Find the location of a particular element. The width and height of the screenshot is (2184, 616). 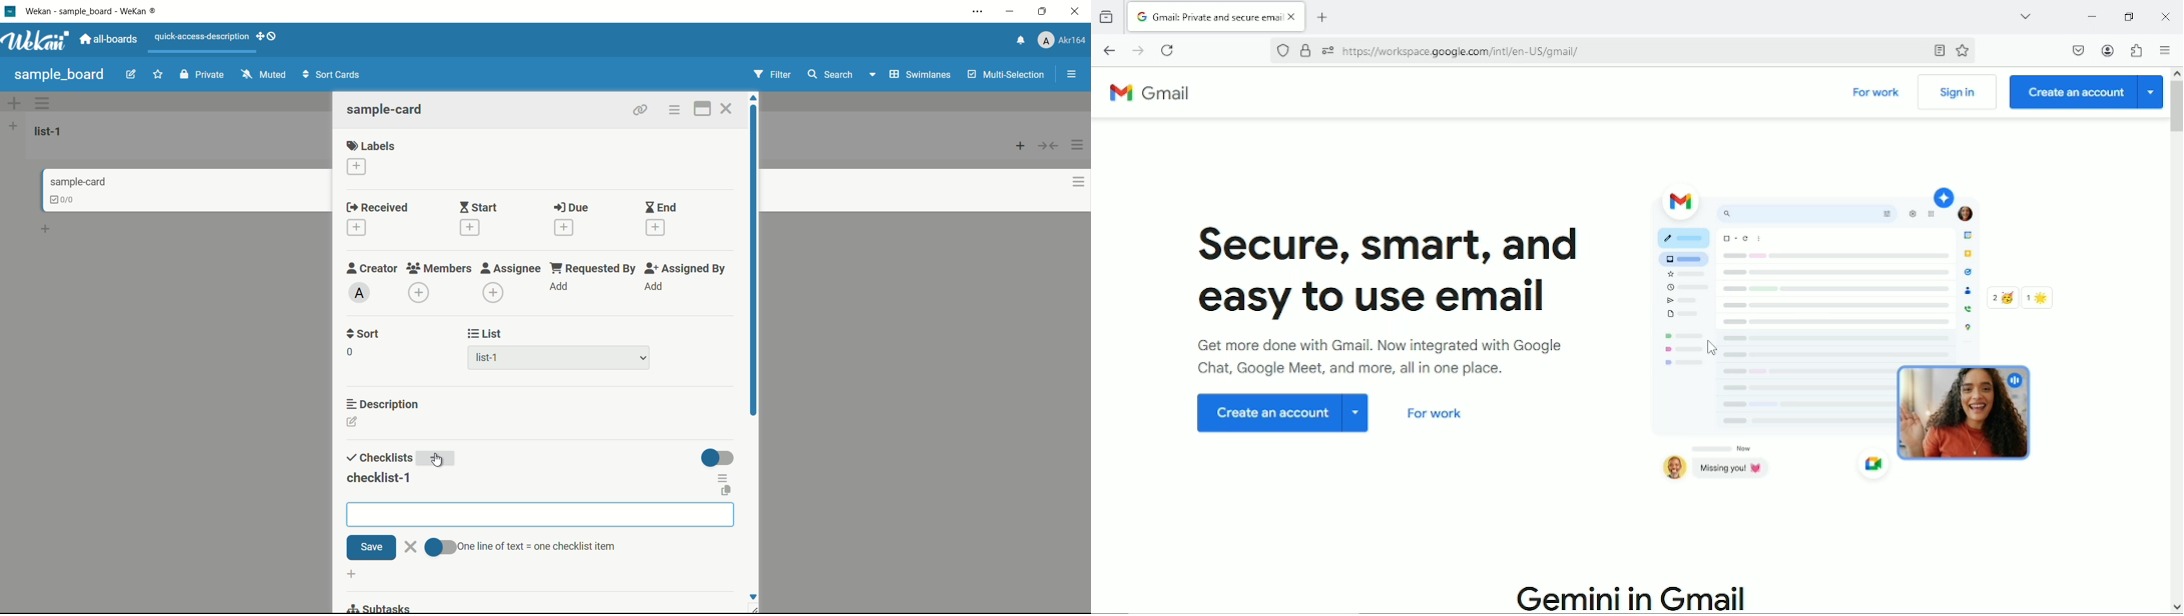

description is located at coordinates (384, 403).